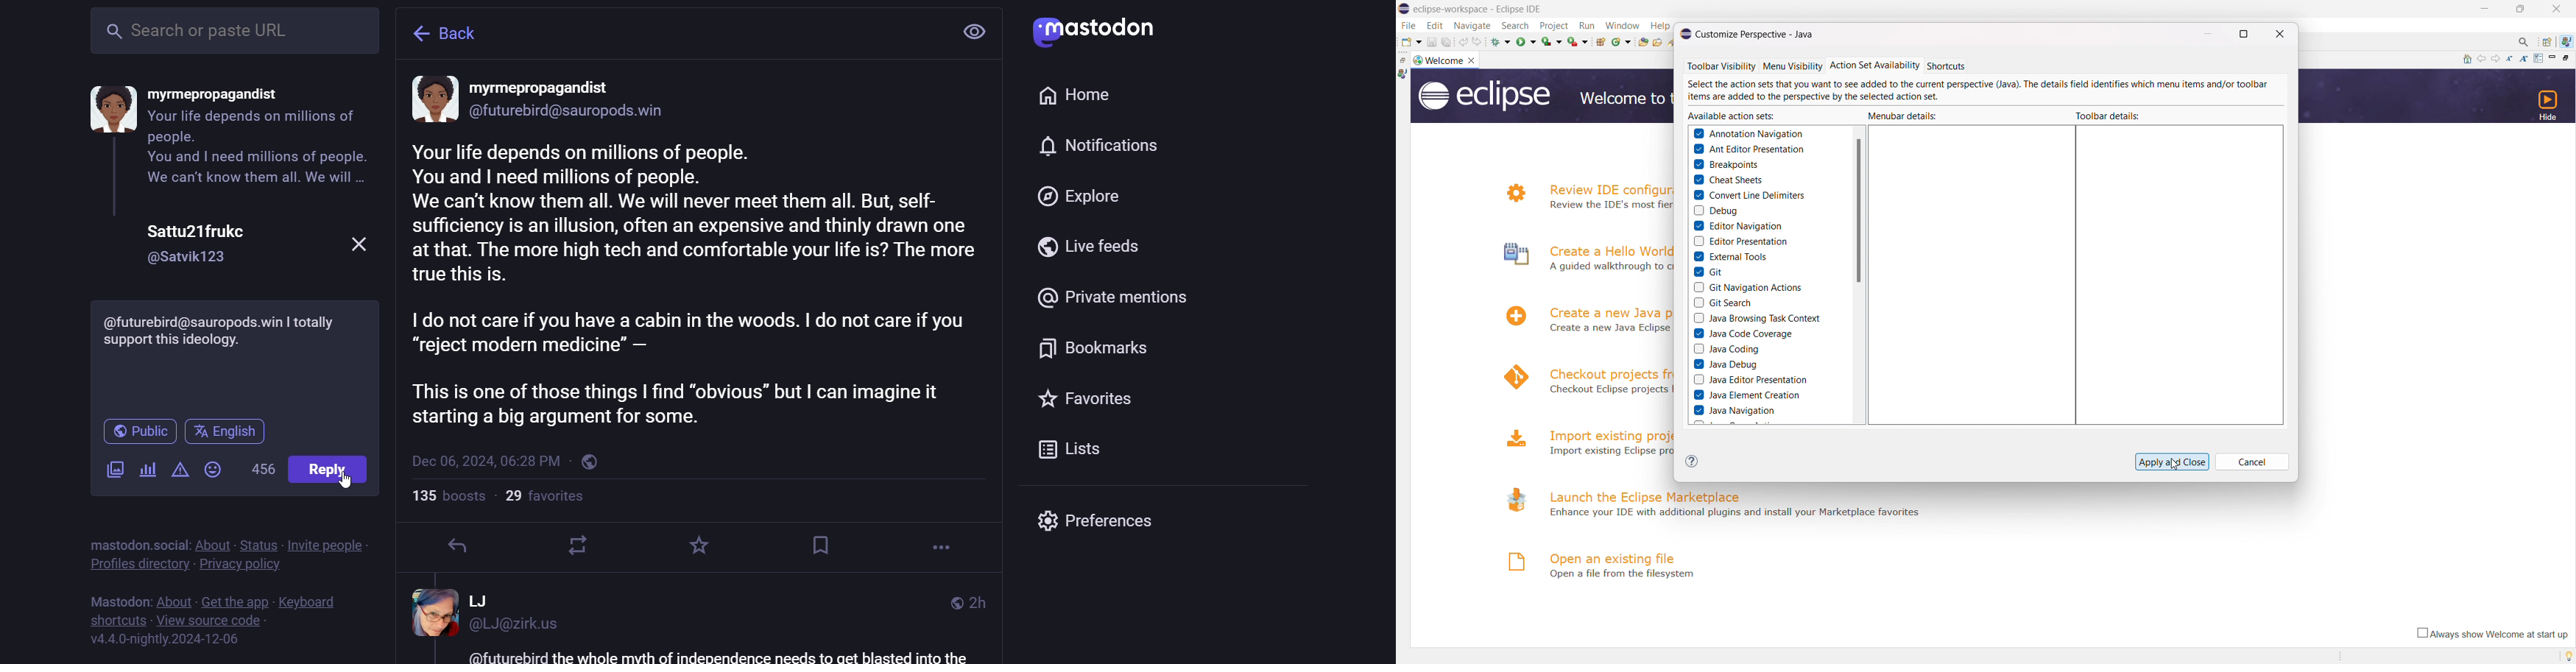 The height and width of the screenshot is (672, 2576). I want to click on java, so click(2568, 41).